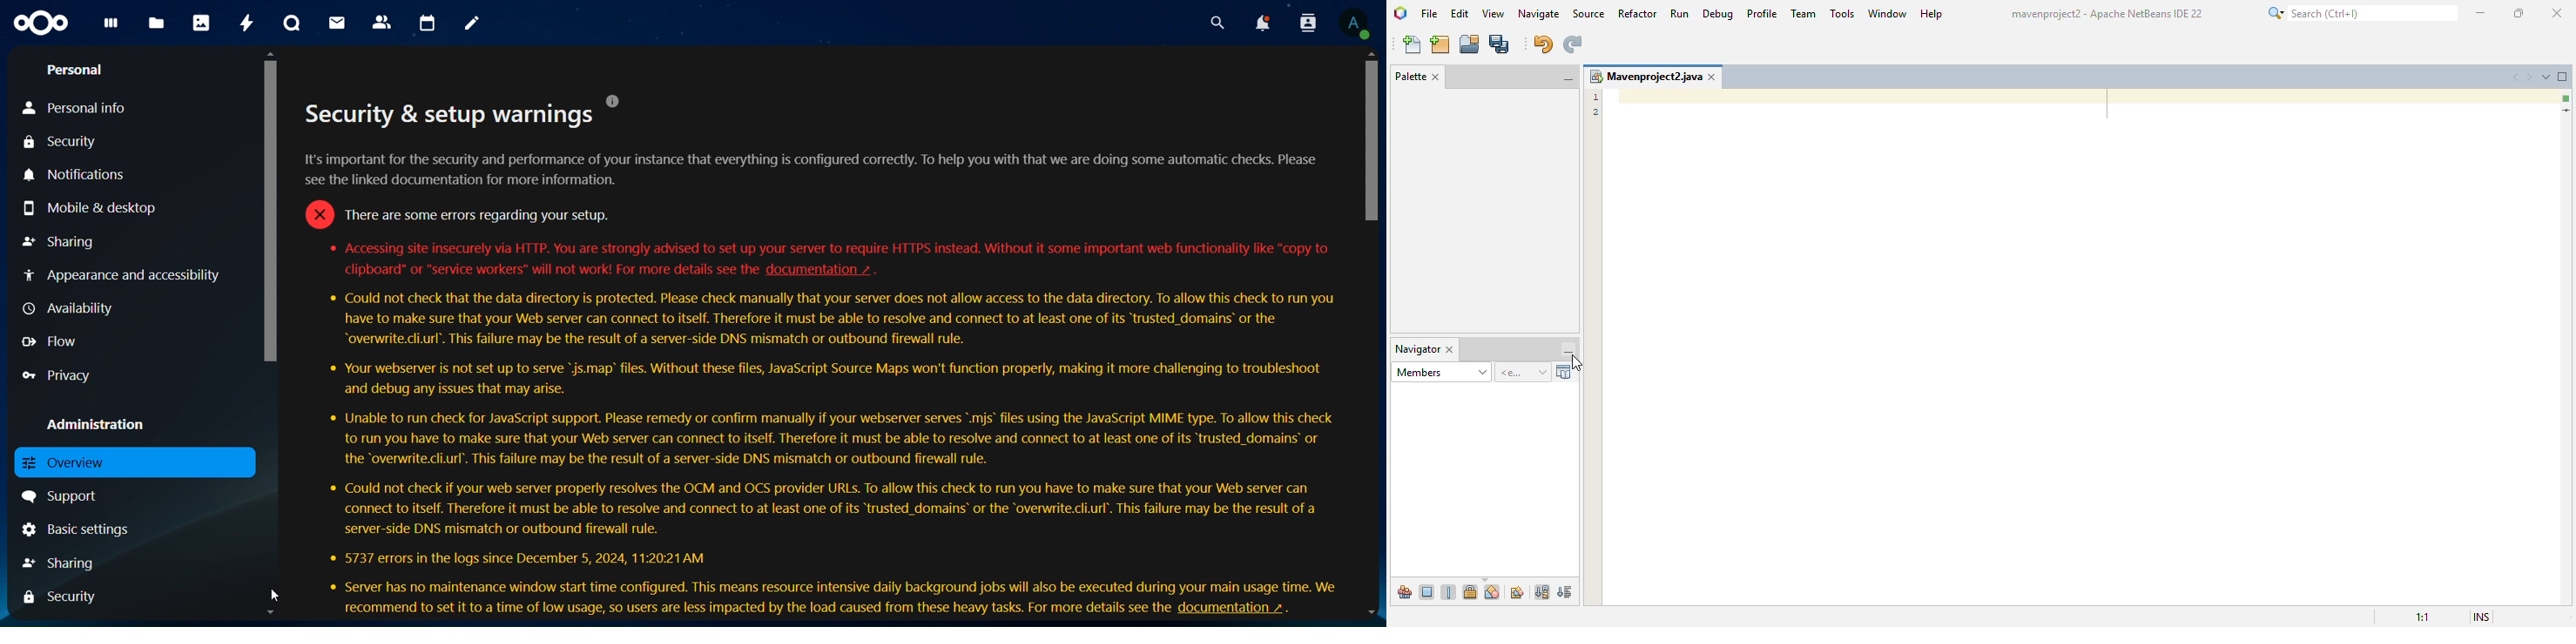  I want to click on overview, so click(133, 462).